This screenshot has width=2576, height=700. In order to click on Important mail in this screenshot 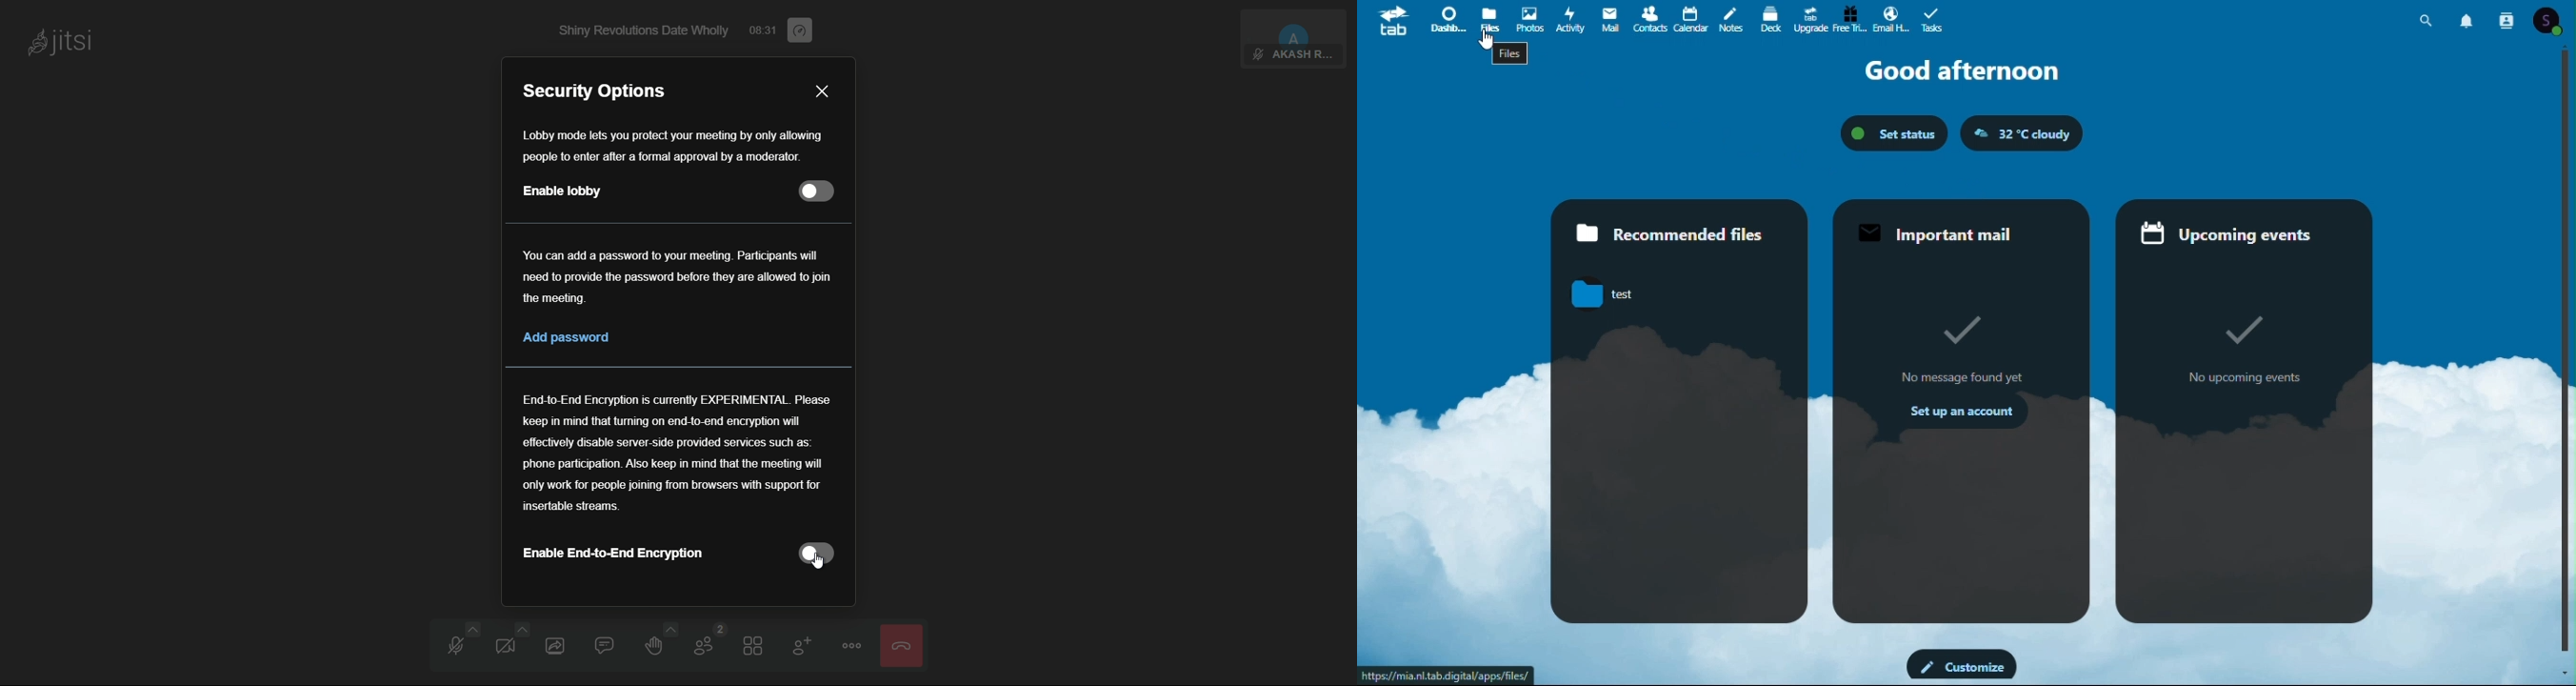, I will do `click(1949, 234)`.